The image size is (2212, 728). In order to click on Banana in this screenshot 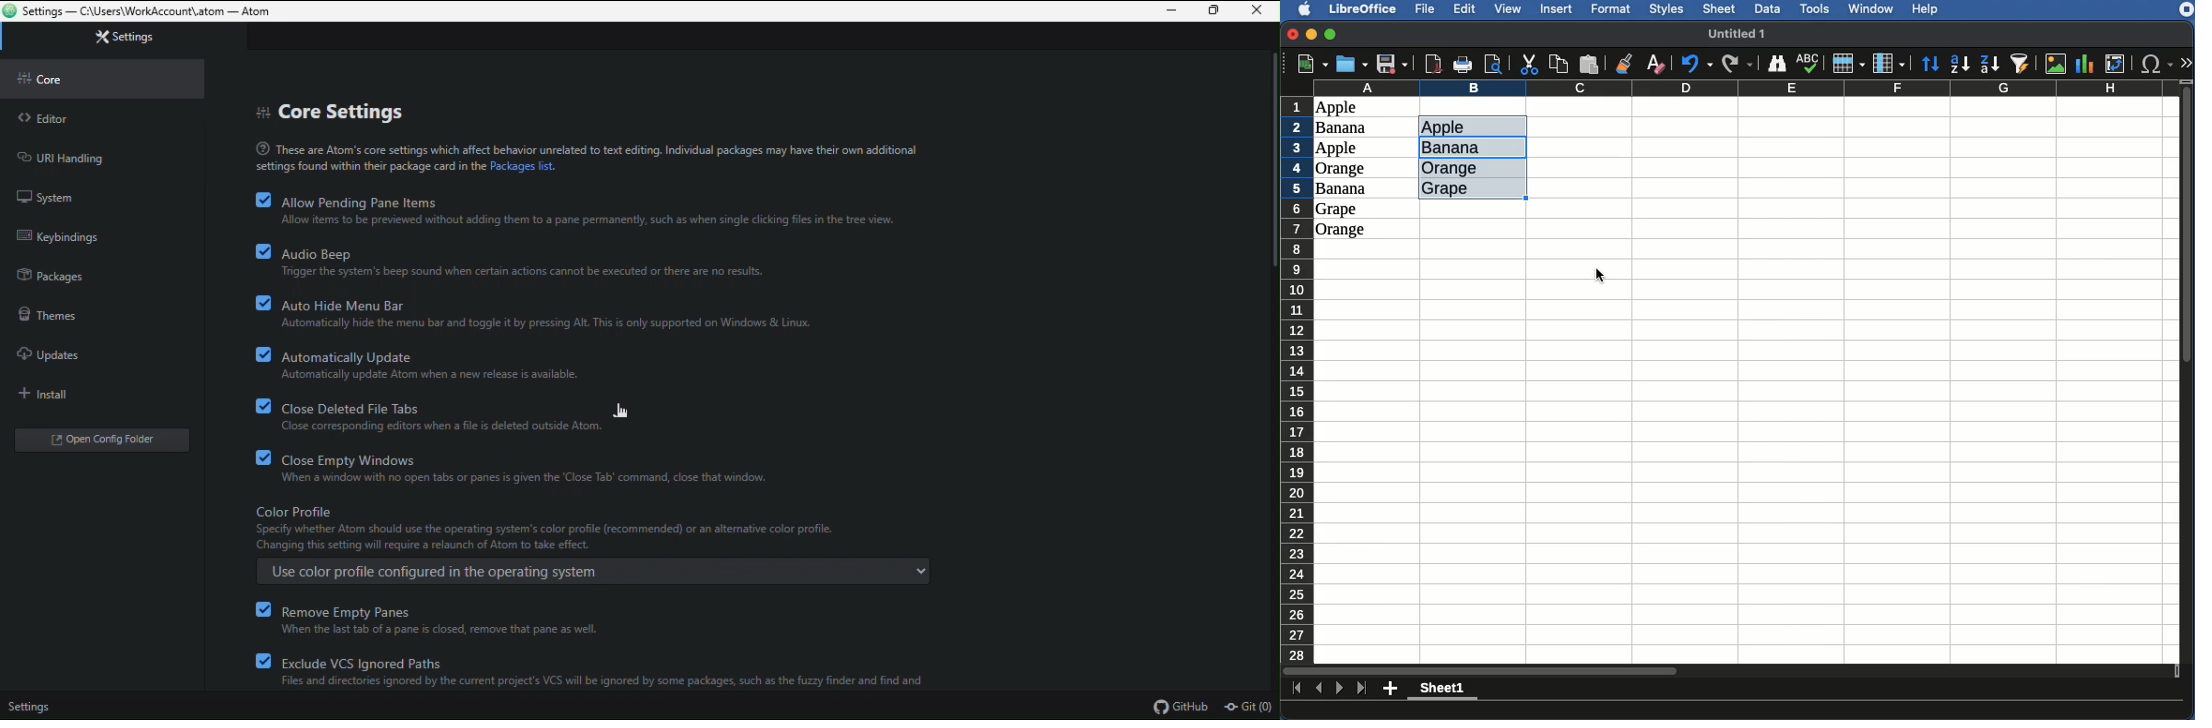, I will do `click(1342, 189)`.